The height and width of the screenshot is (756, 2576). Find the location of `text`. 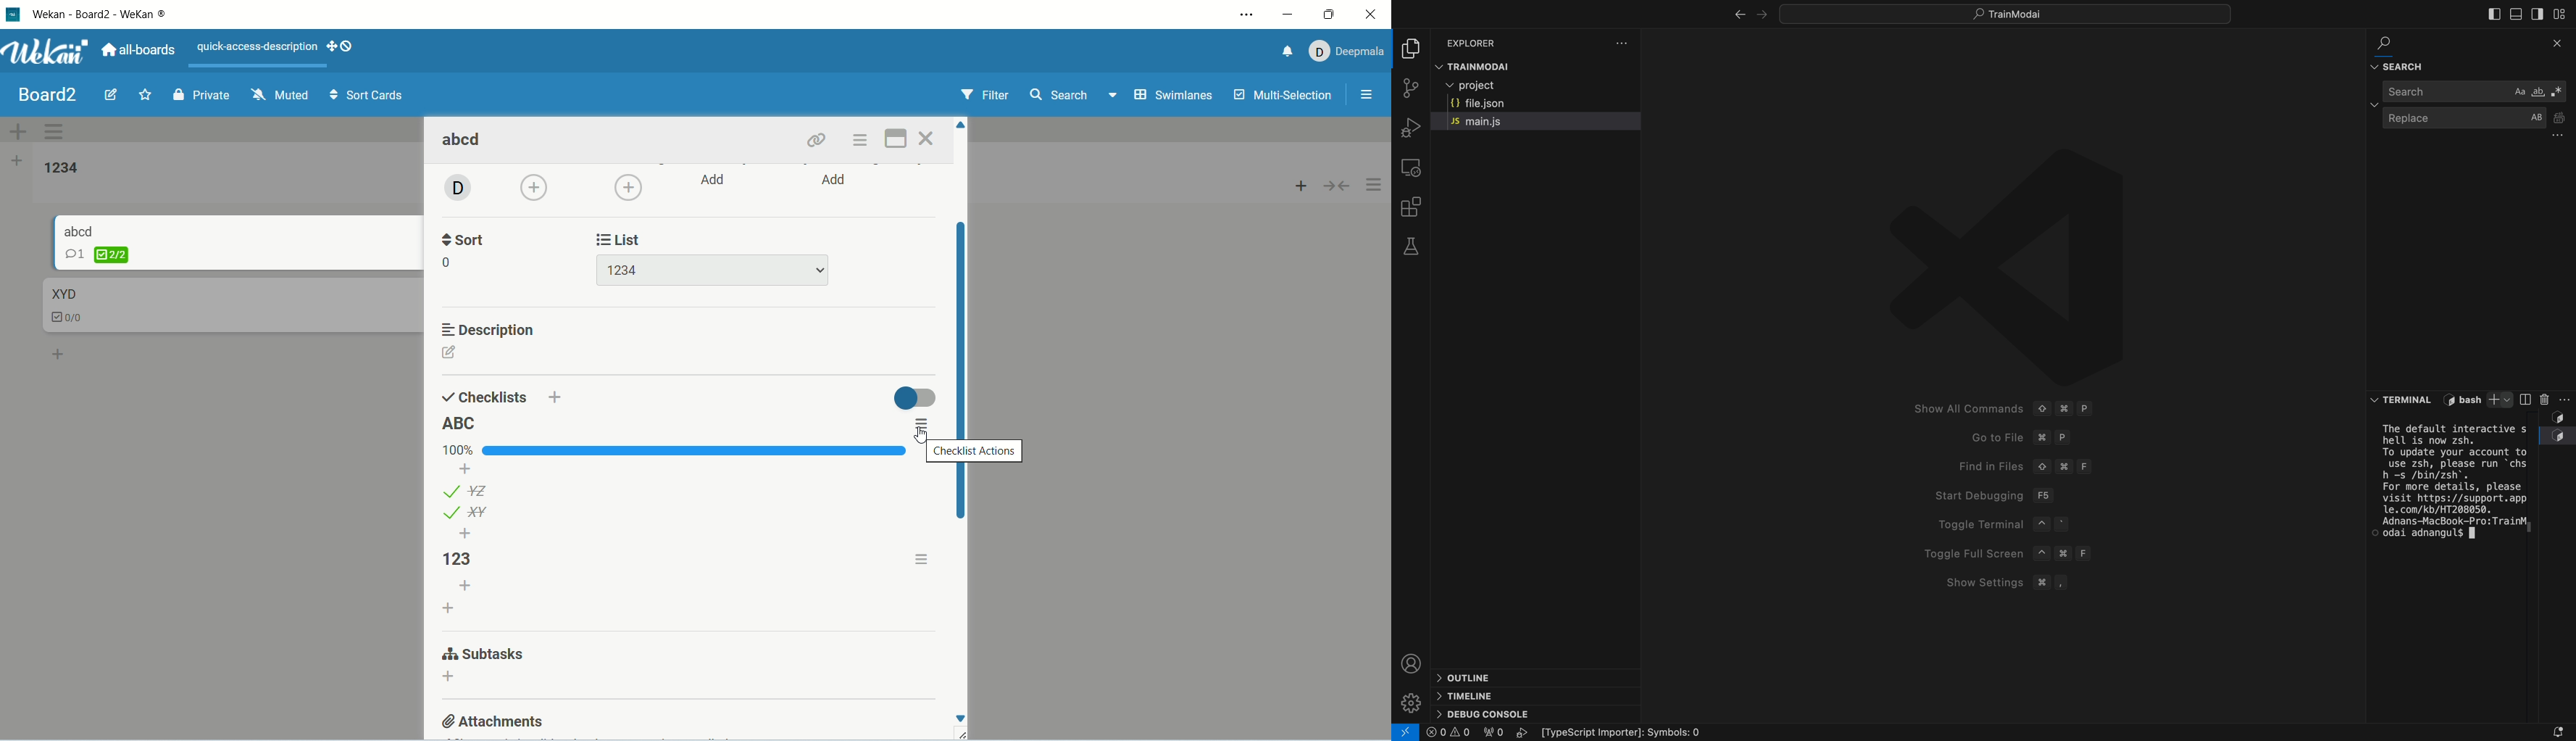

text is located at coordinates (258, 47).